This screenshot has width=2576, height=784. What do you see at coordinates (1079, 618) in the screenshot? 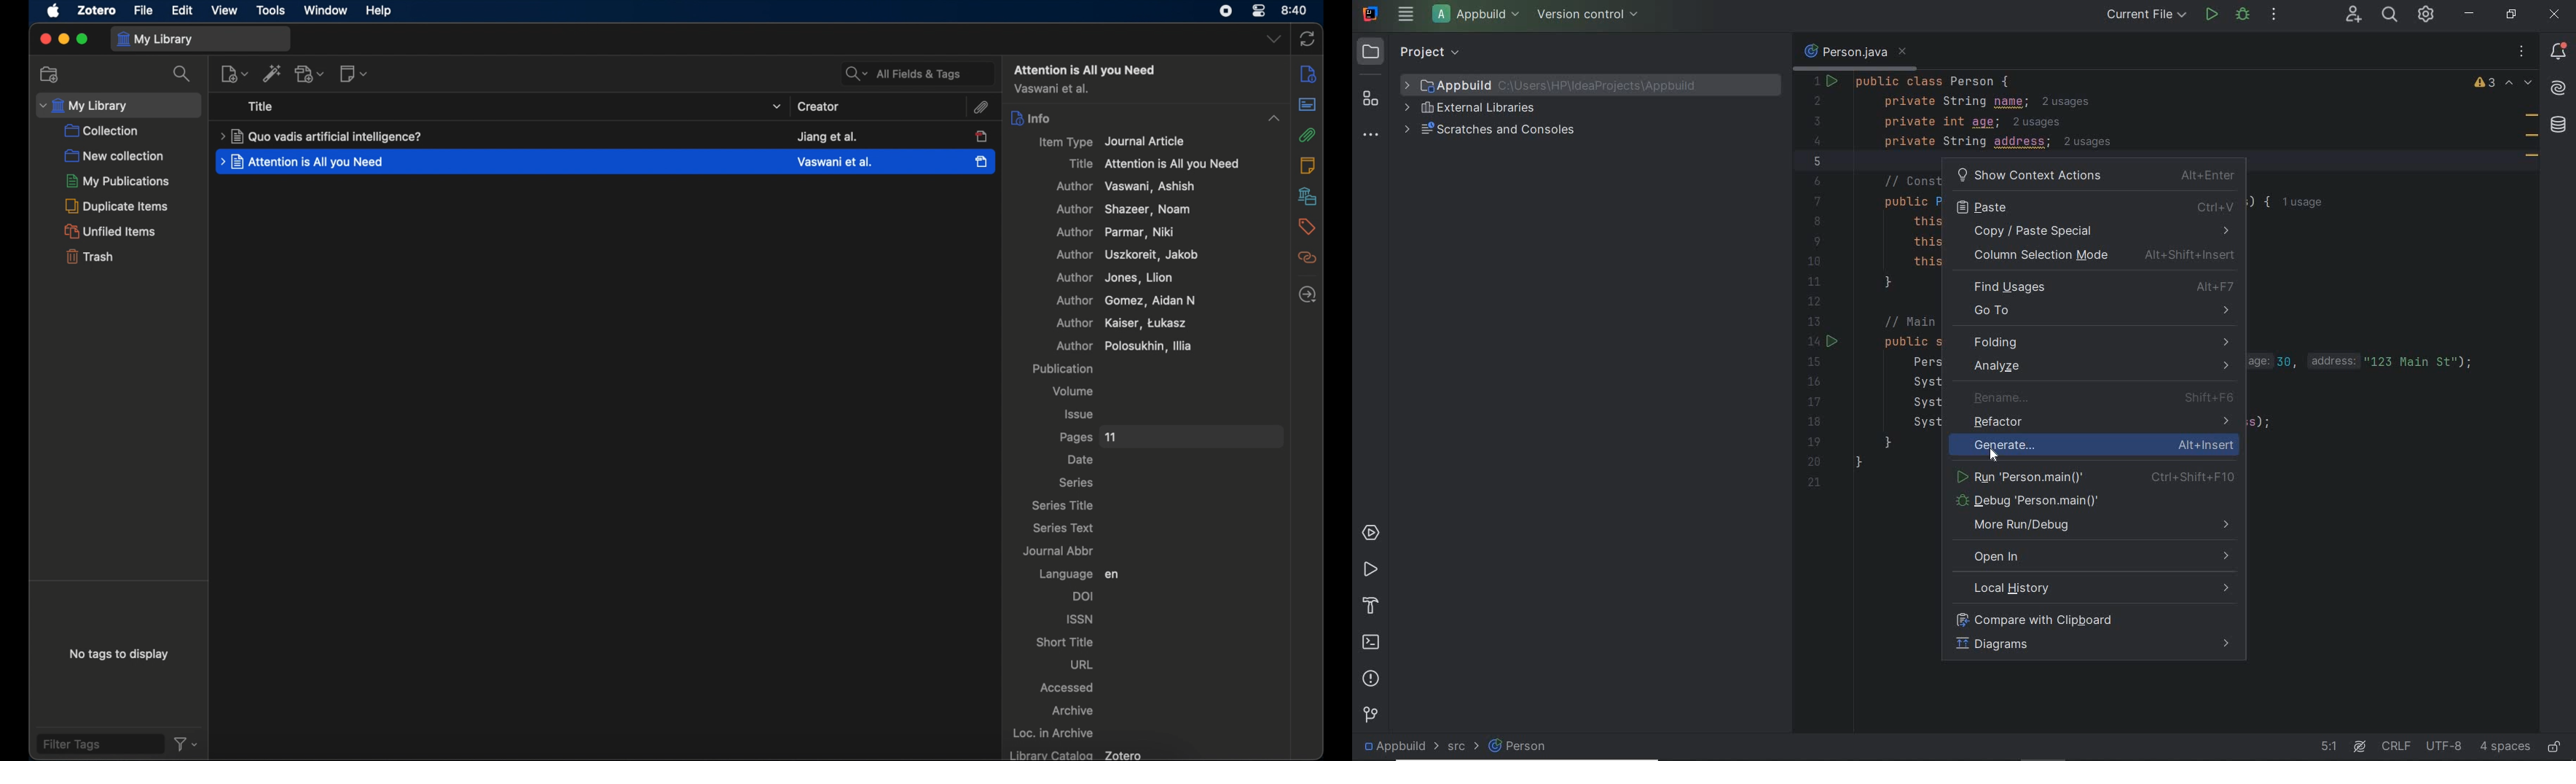
I see `issn` at bounding box center [1079, 618].